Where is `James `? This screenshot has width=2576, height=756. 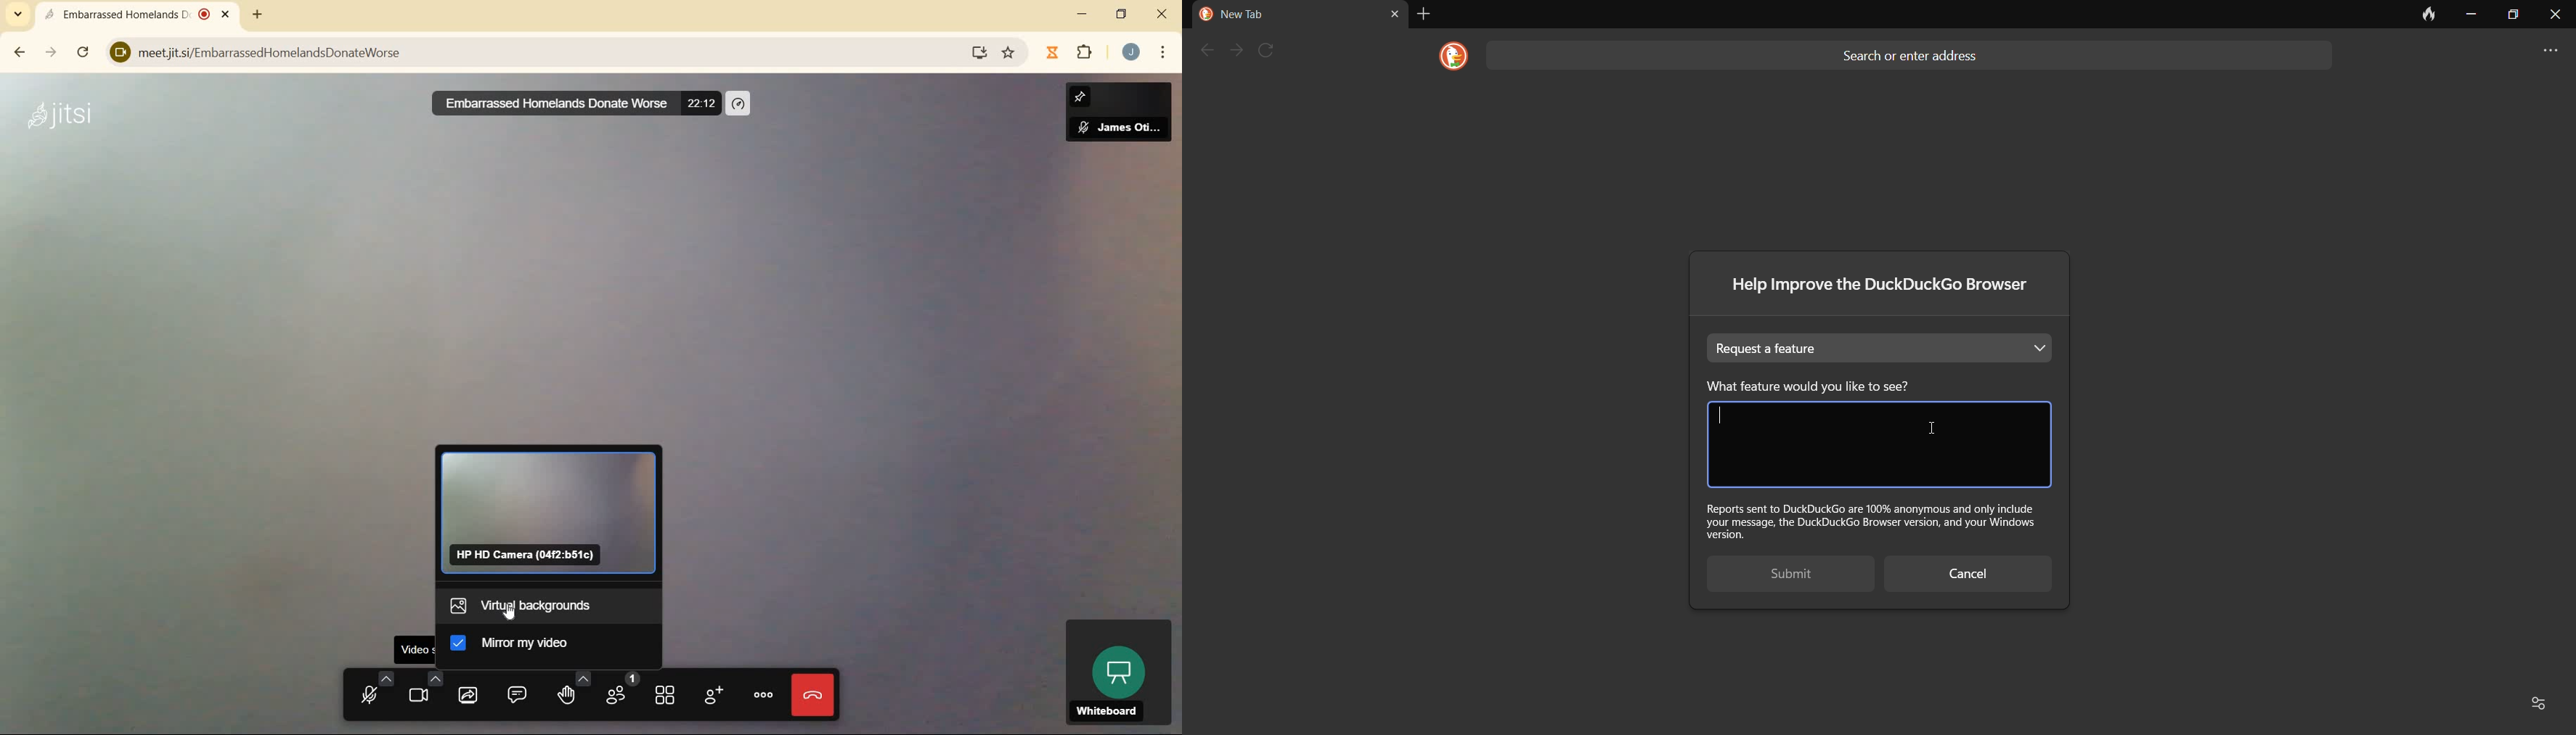 James  is located at coordinates (1119, 117).